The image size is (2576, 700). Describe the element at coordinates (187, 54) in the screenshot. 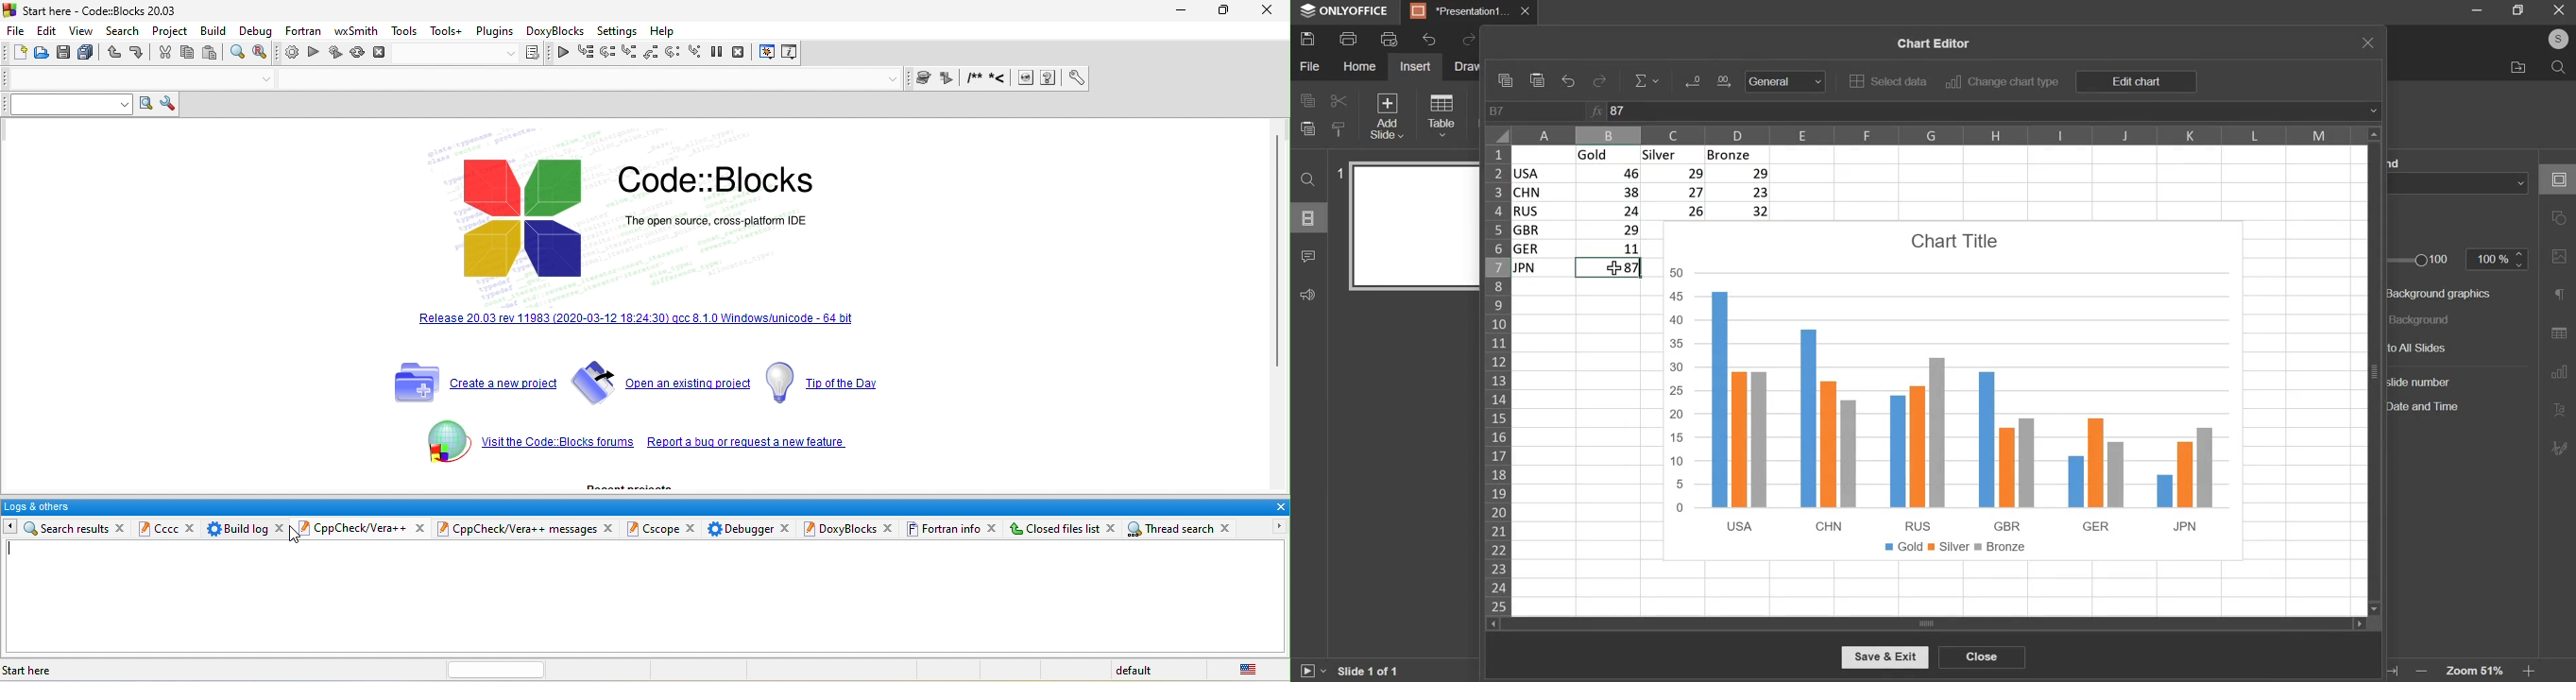

I see `copy` at that location.